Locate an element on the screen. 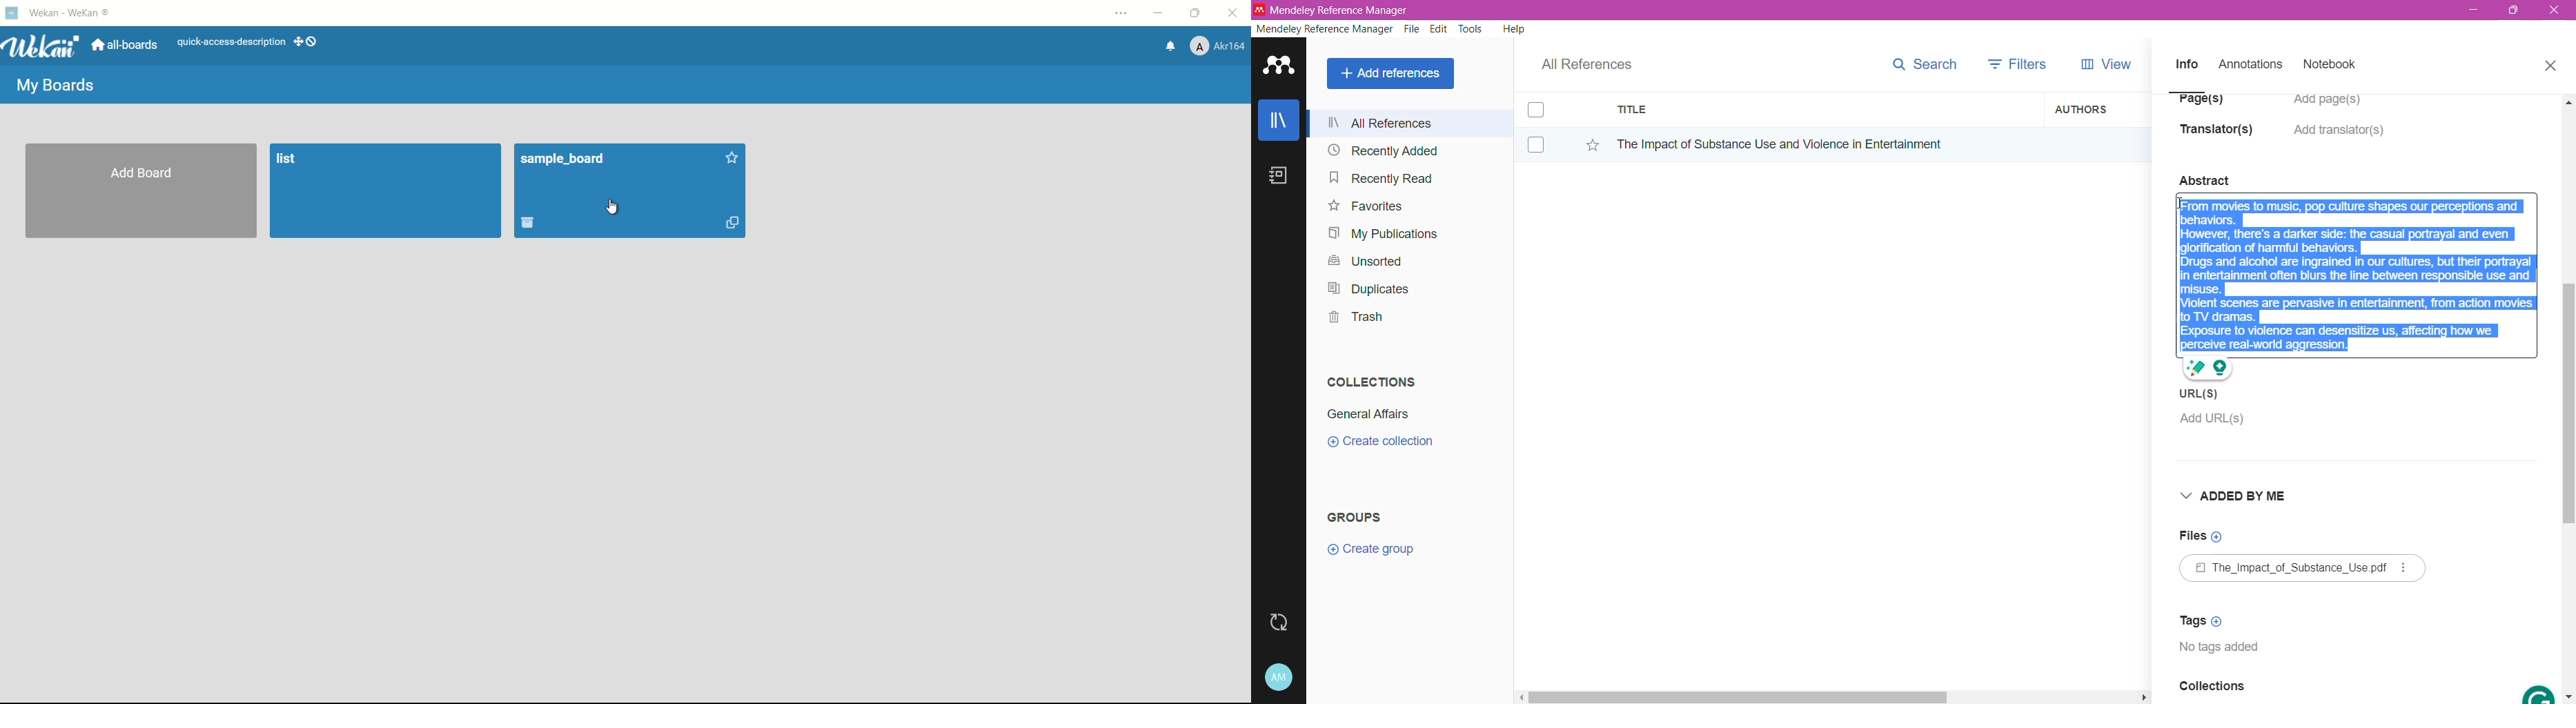 The height and width of the screenshot is (728, 2576). Help is located at coordinates (1513, 28).